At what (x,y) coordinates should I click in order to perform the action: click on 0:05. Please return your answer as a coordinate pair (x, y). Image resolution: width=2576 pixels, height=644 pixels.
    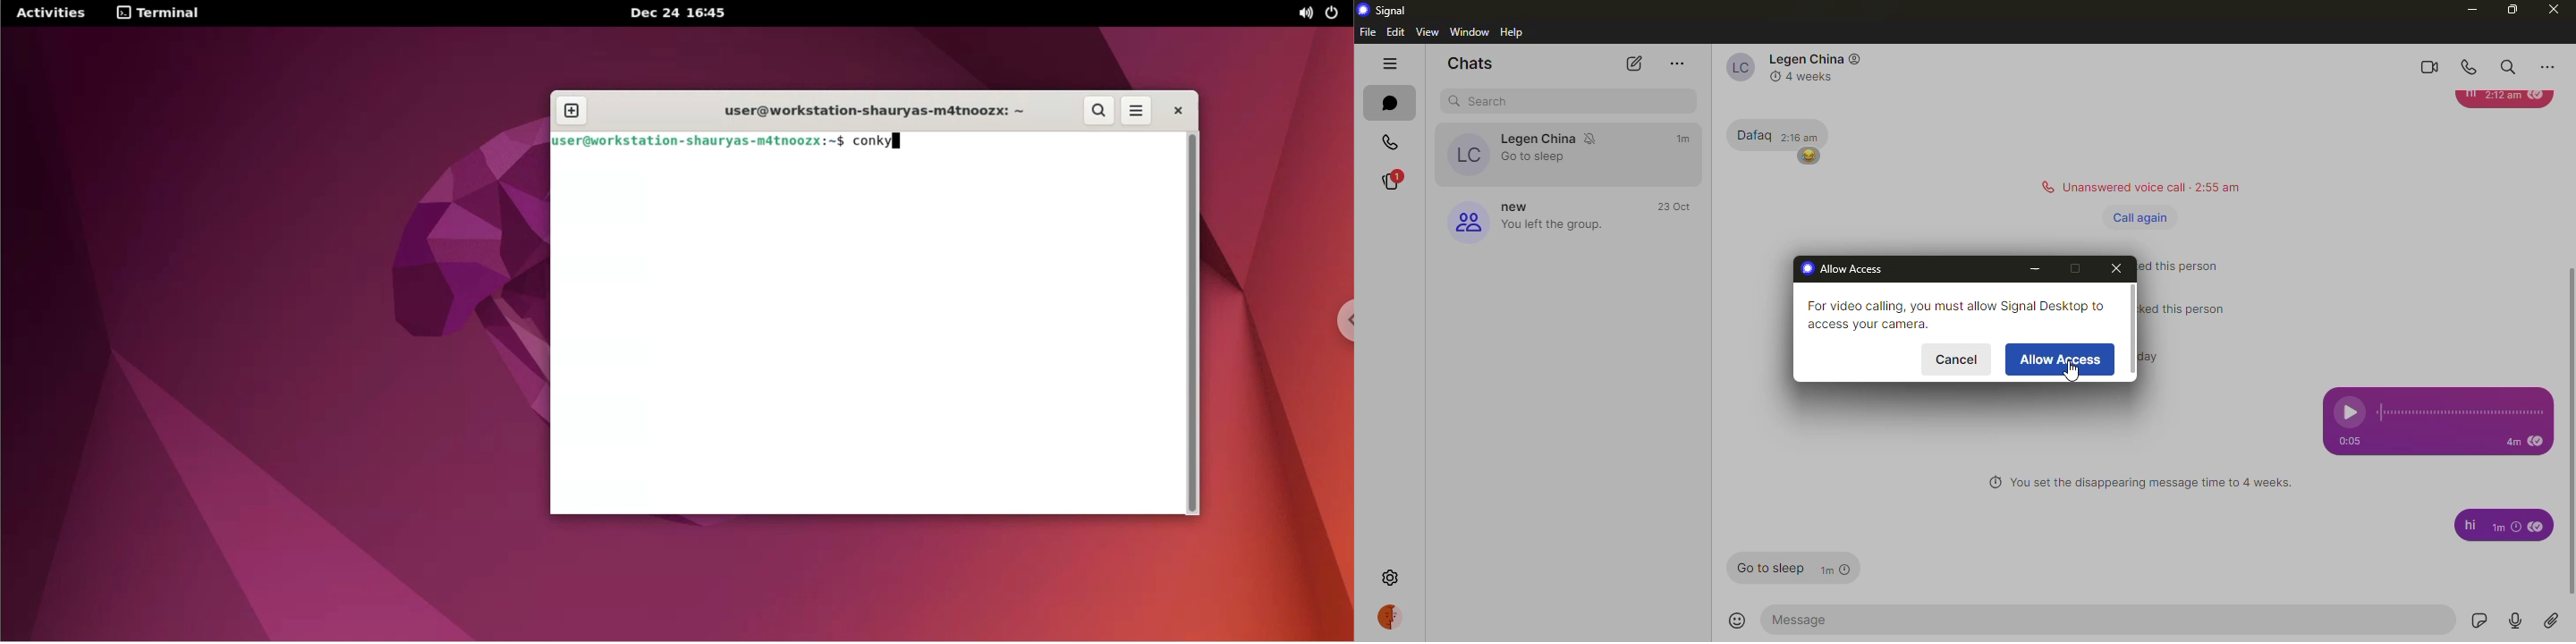
    Looking at the image, I should click on (2347, 443).